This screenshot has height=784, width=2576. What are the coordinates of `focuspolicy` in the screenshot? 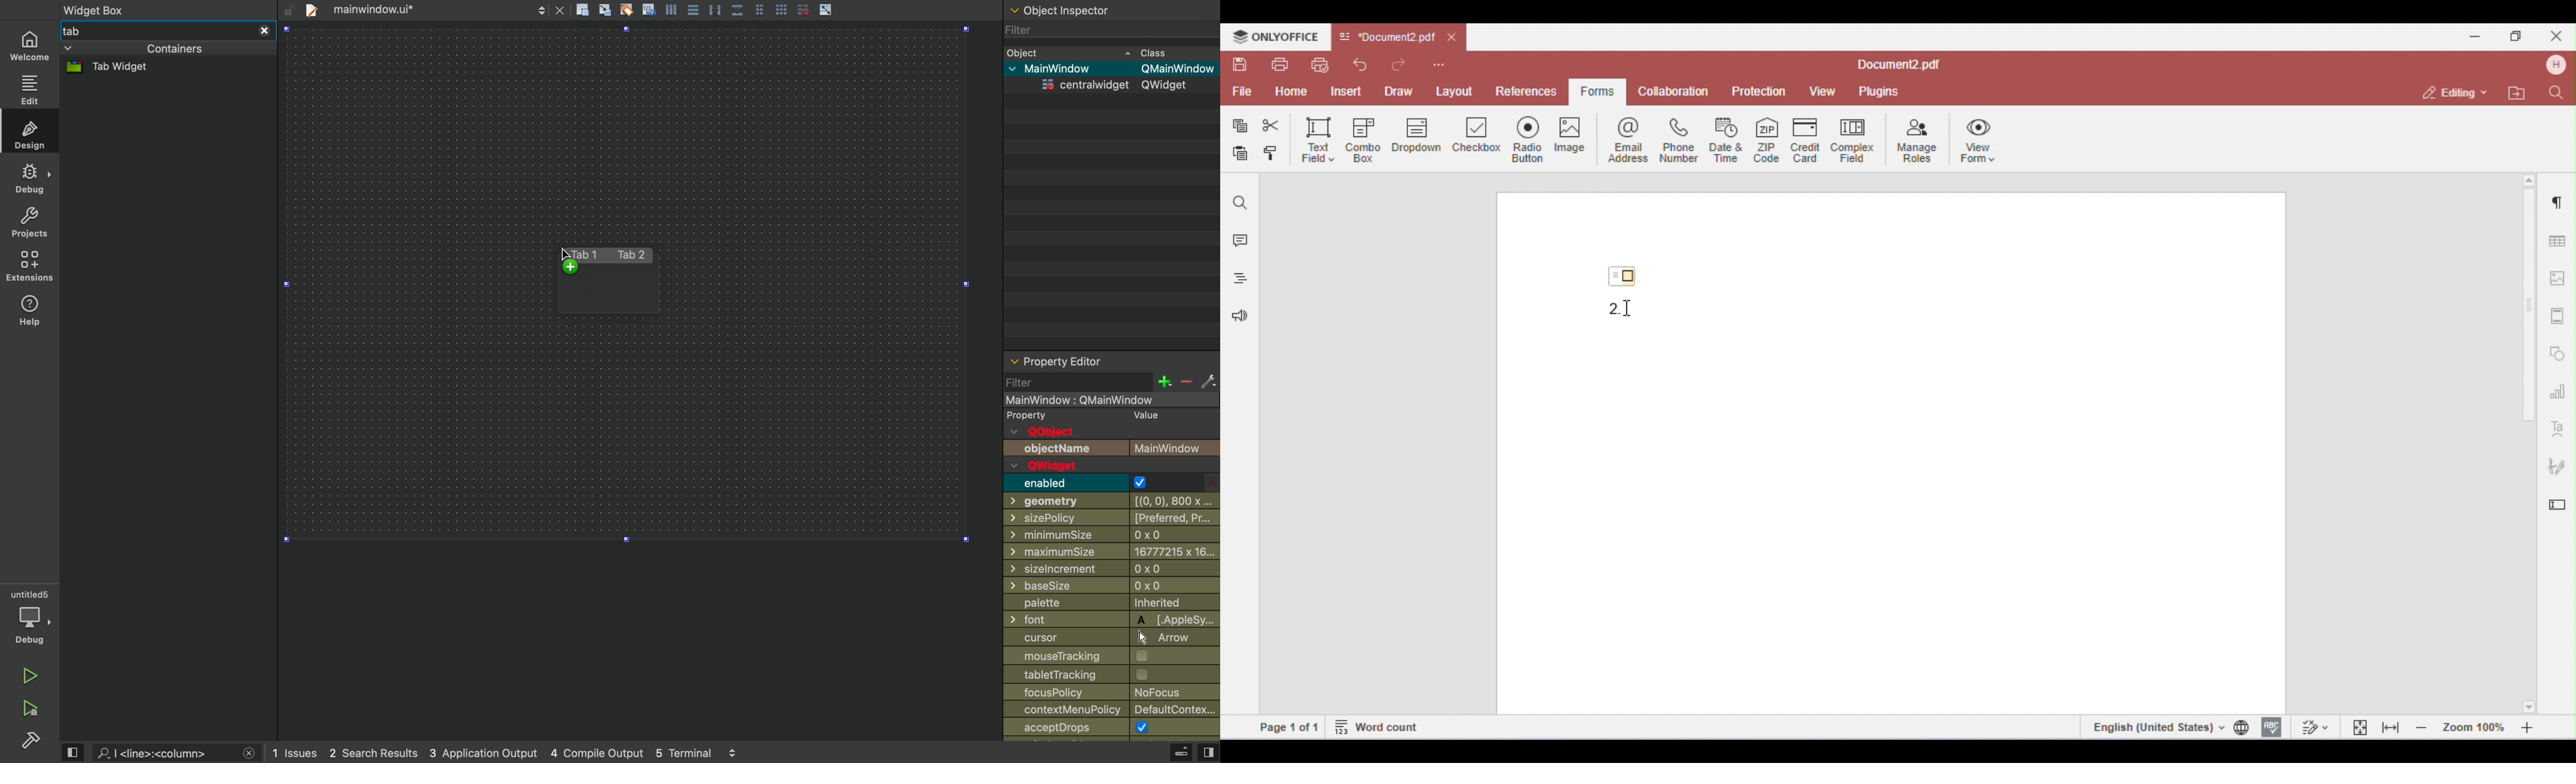 It's located at (1113, 693).